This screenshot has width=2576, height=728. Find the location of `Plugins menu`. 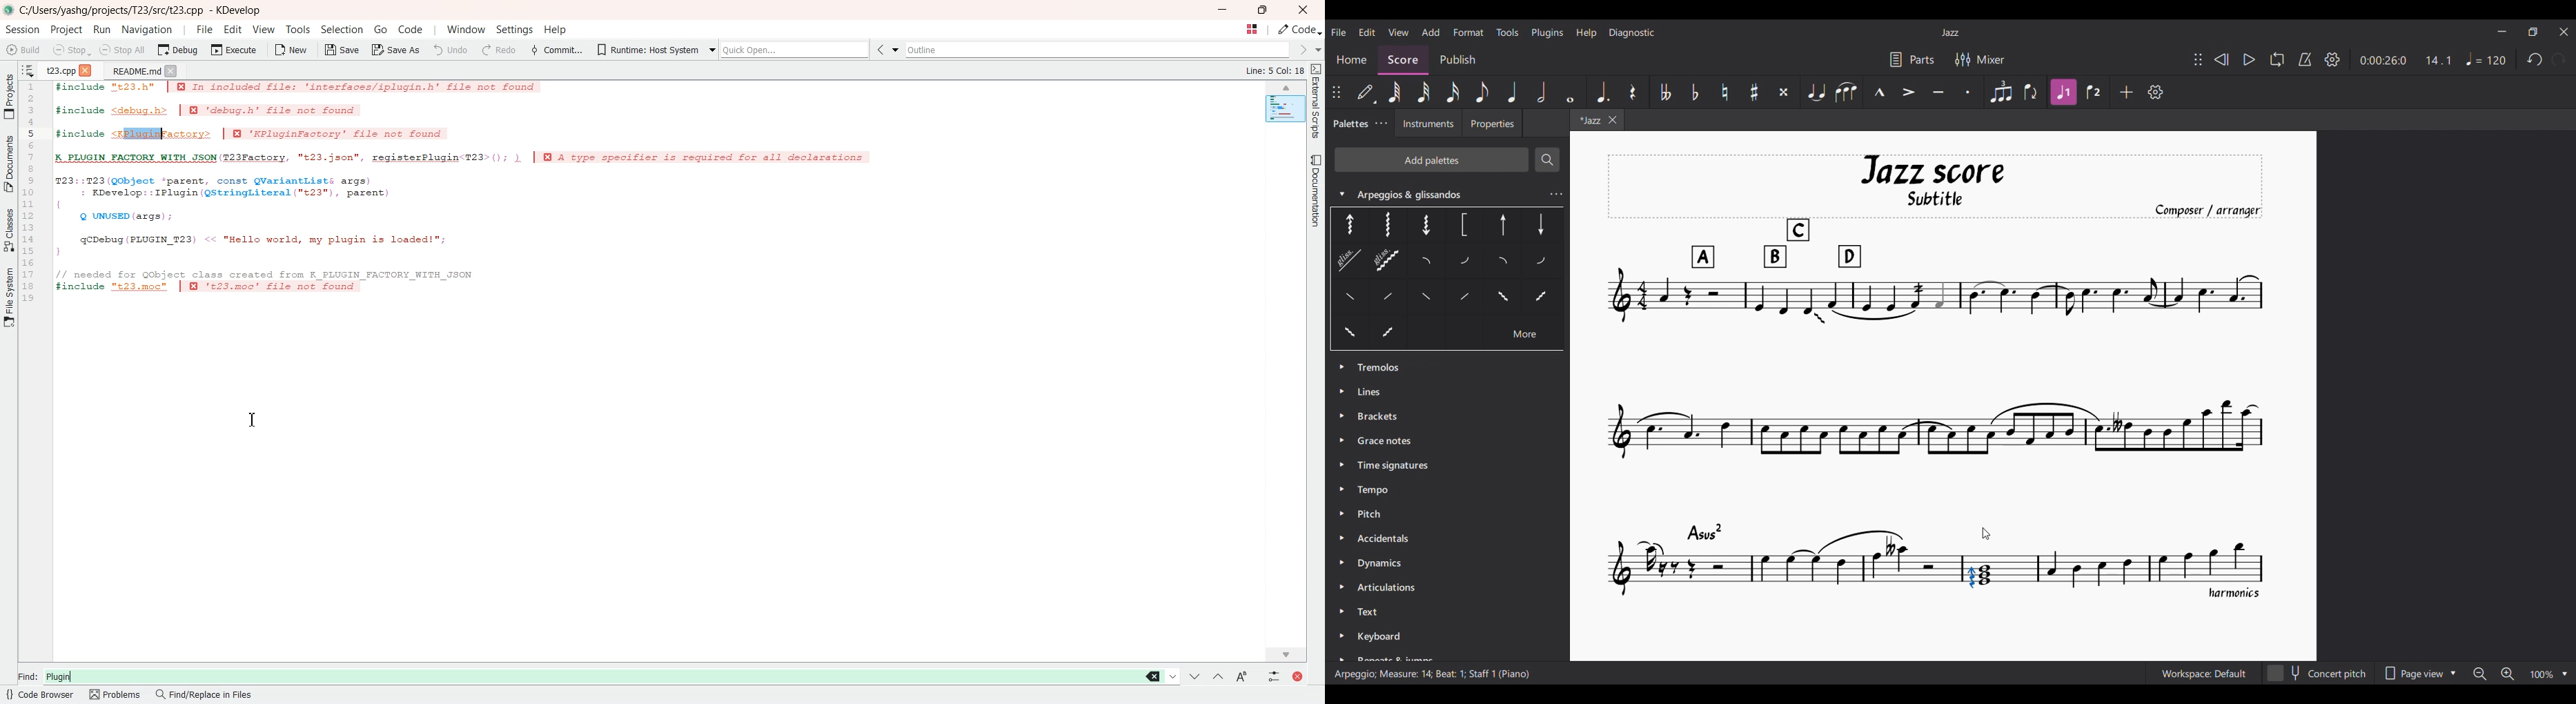

Plugins menu is located at coordinates (1547, 33).